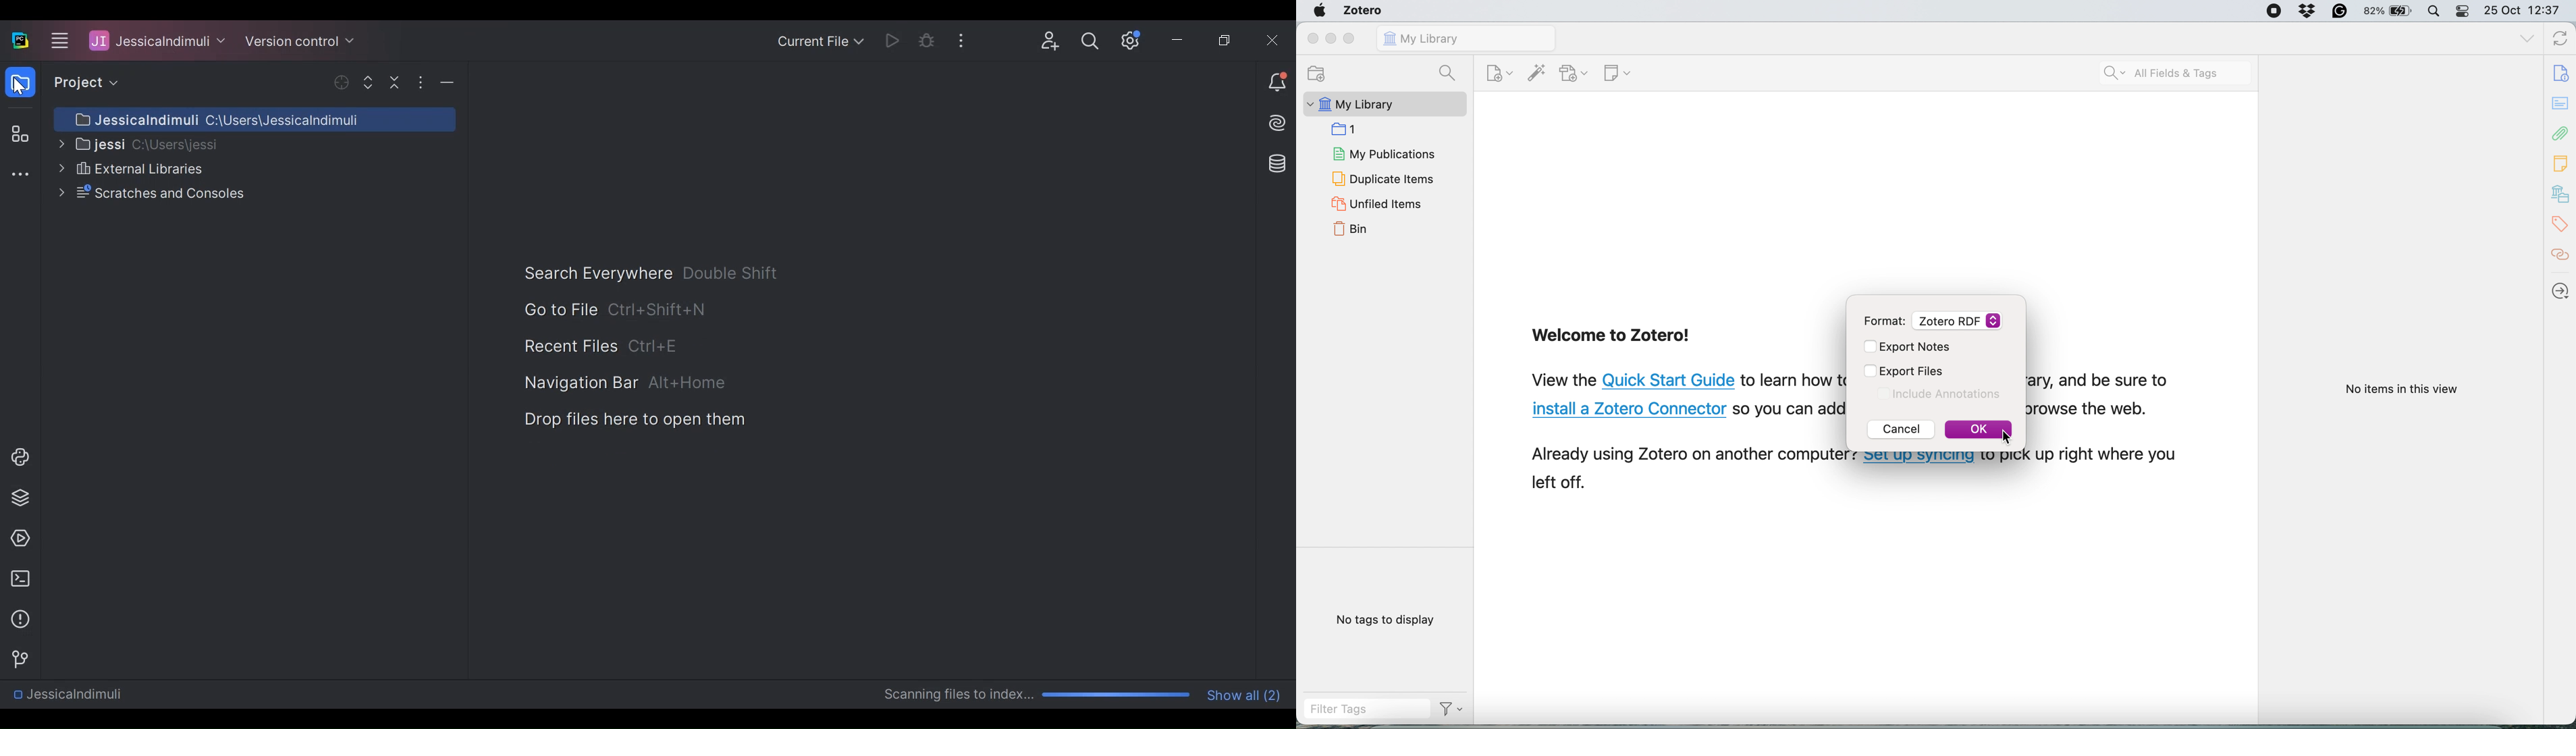 This screenshot has height=756, width=2576. Describe the element at coordinates (2527, 39) in the screenshot. I see `list all tabs` at that location.